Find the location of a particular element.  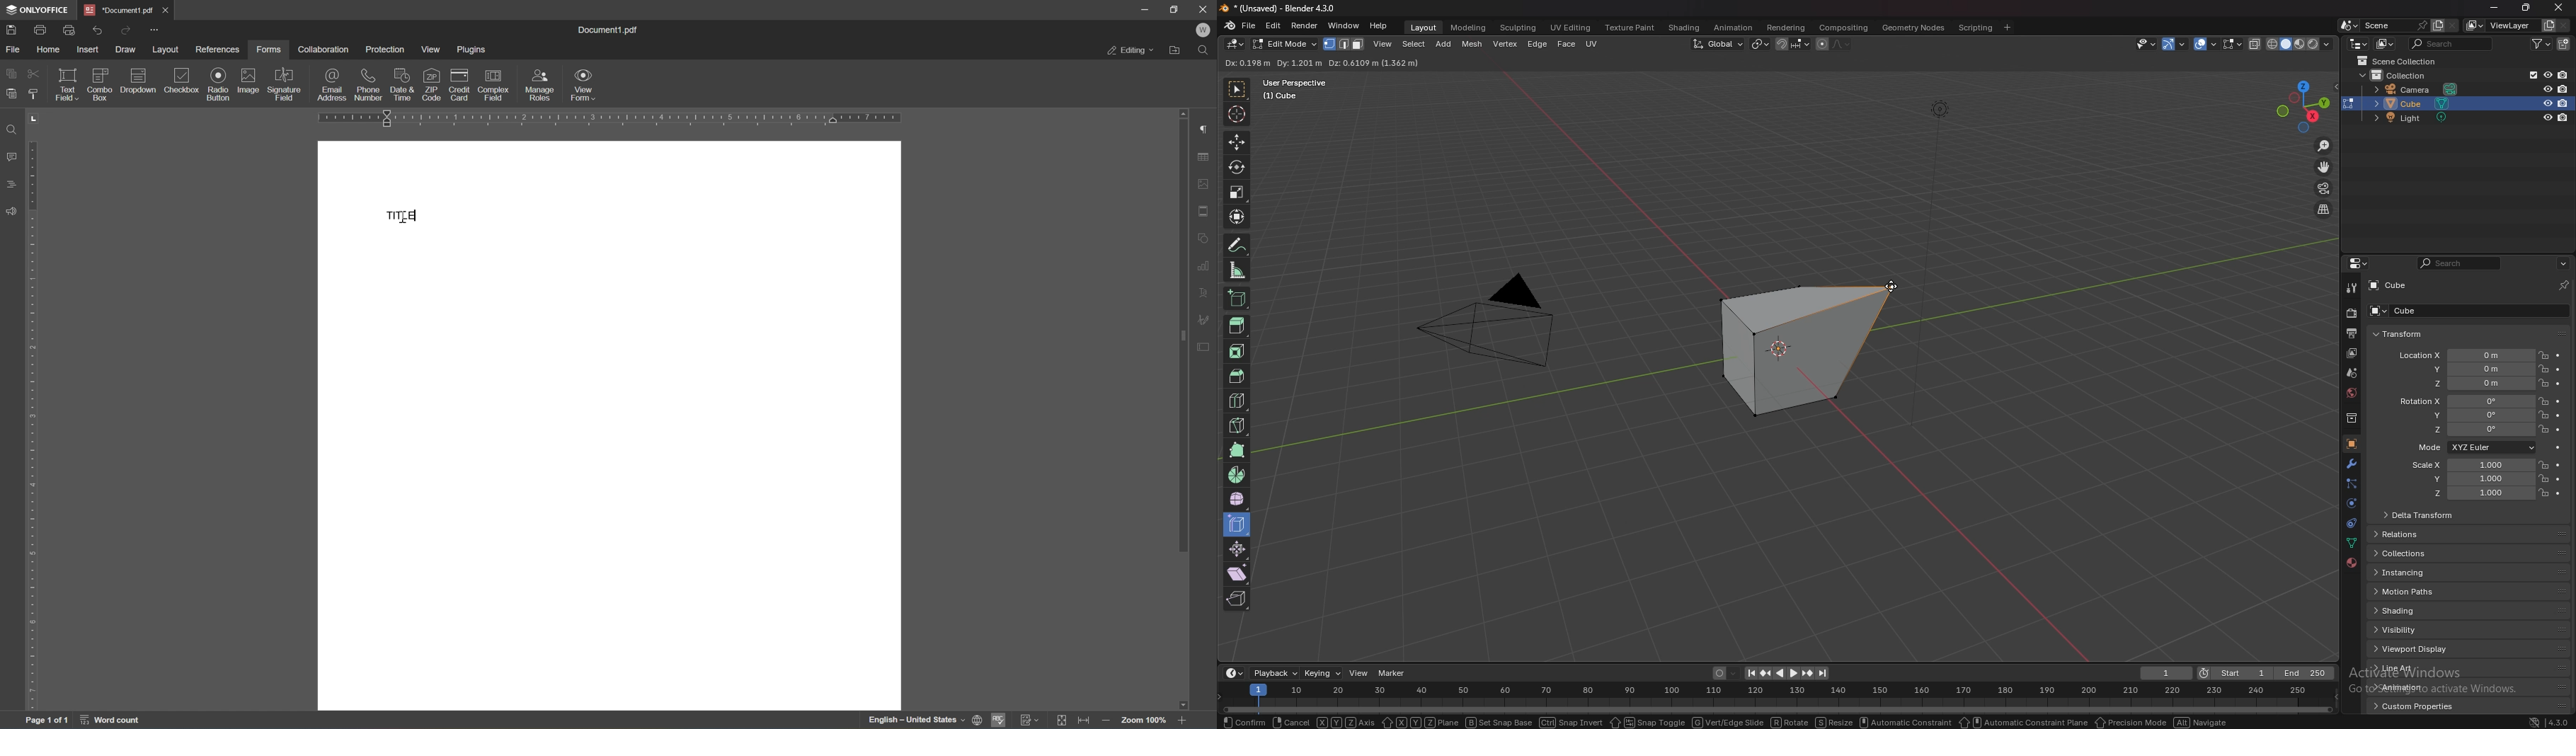

zoom is located at coordinates (2324, 147).